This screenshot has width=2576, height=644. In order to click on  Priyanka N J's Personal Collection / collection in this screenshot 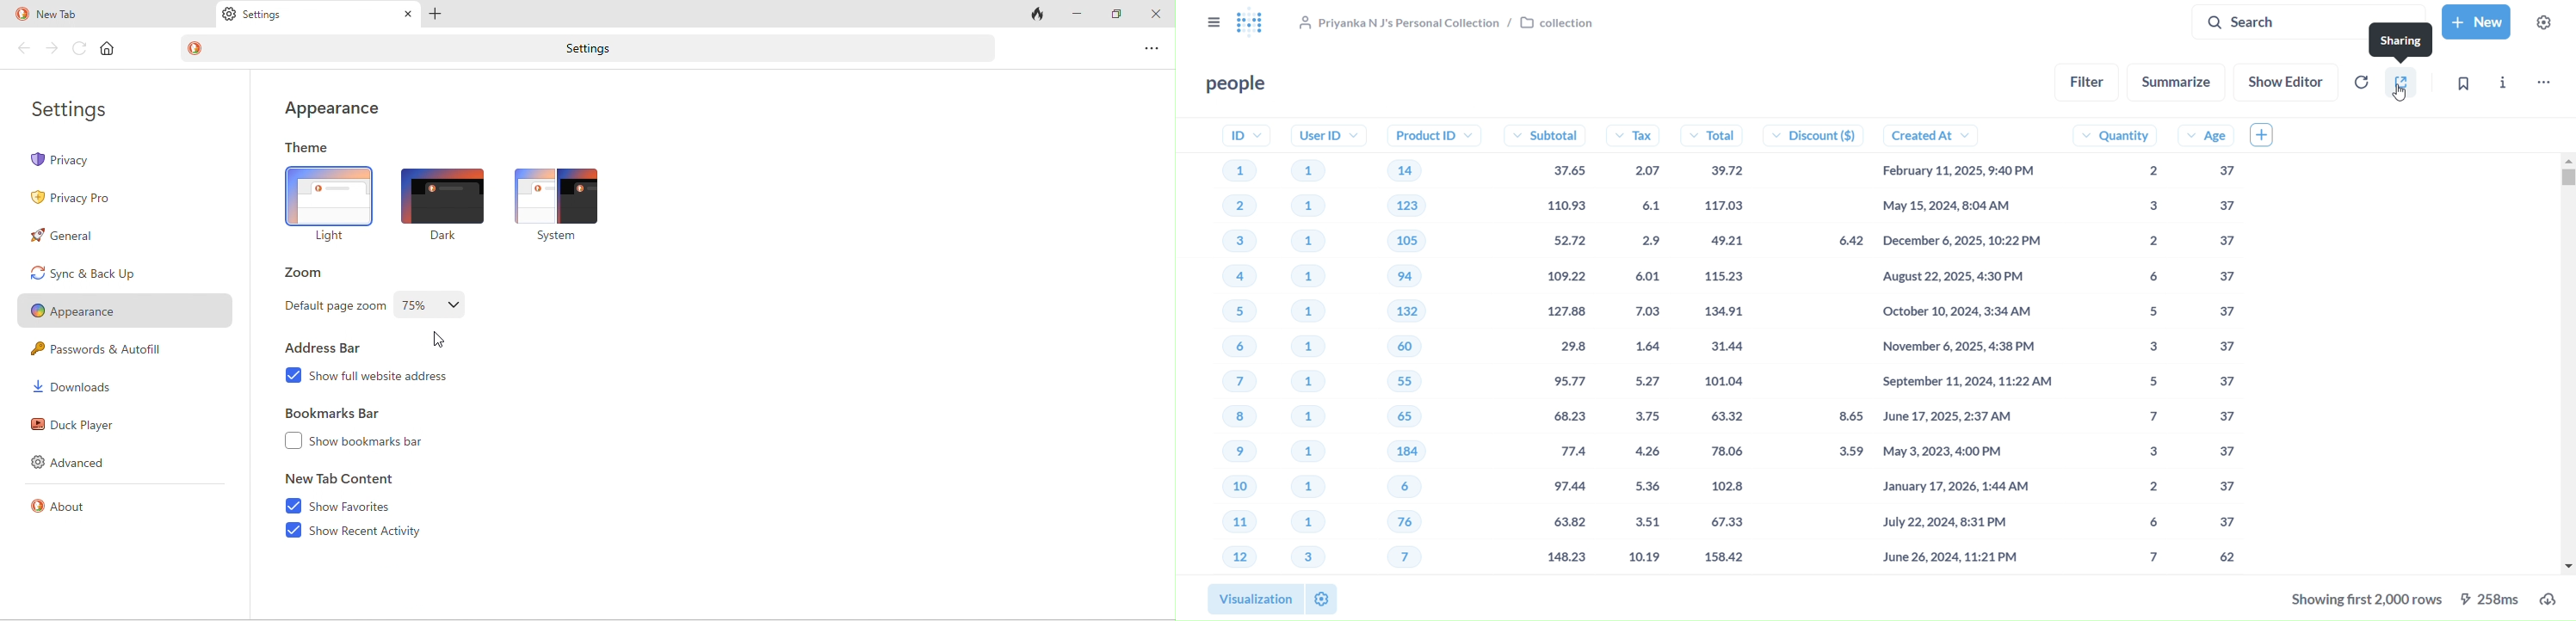, I will do `click(1448, 23)`.